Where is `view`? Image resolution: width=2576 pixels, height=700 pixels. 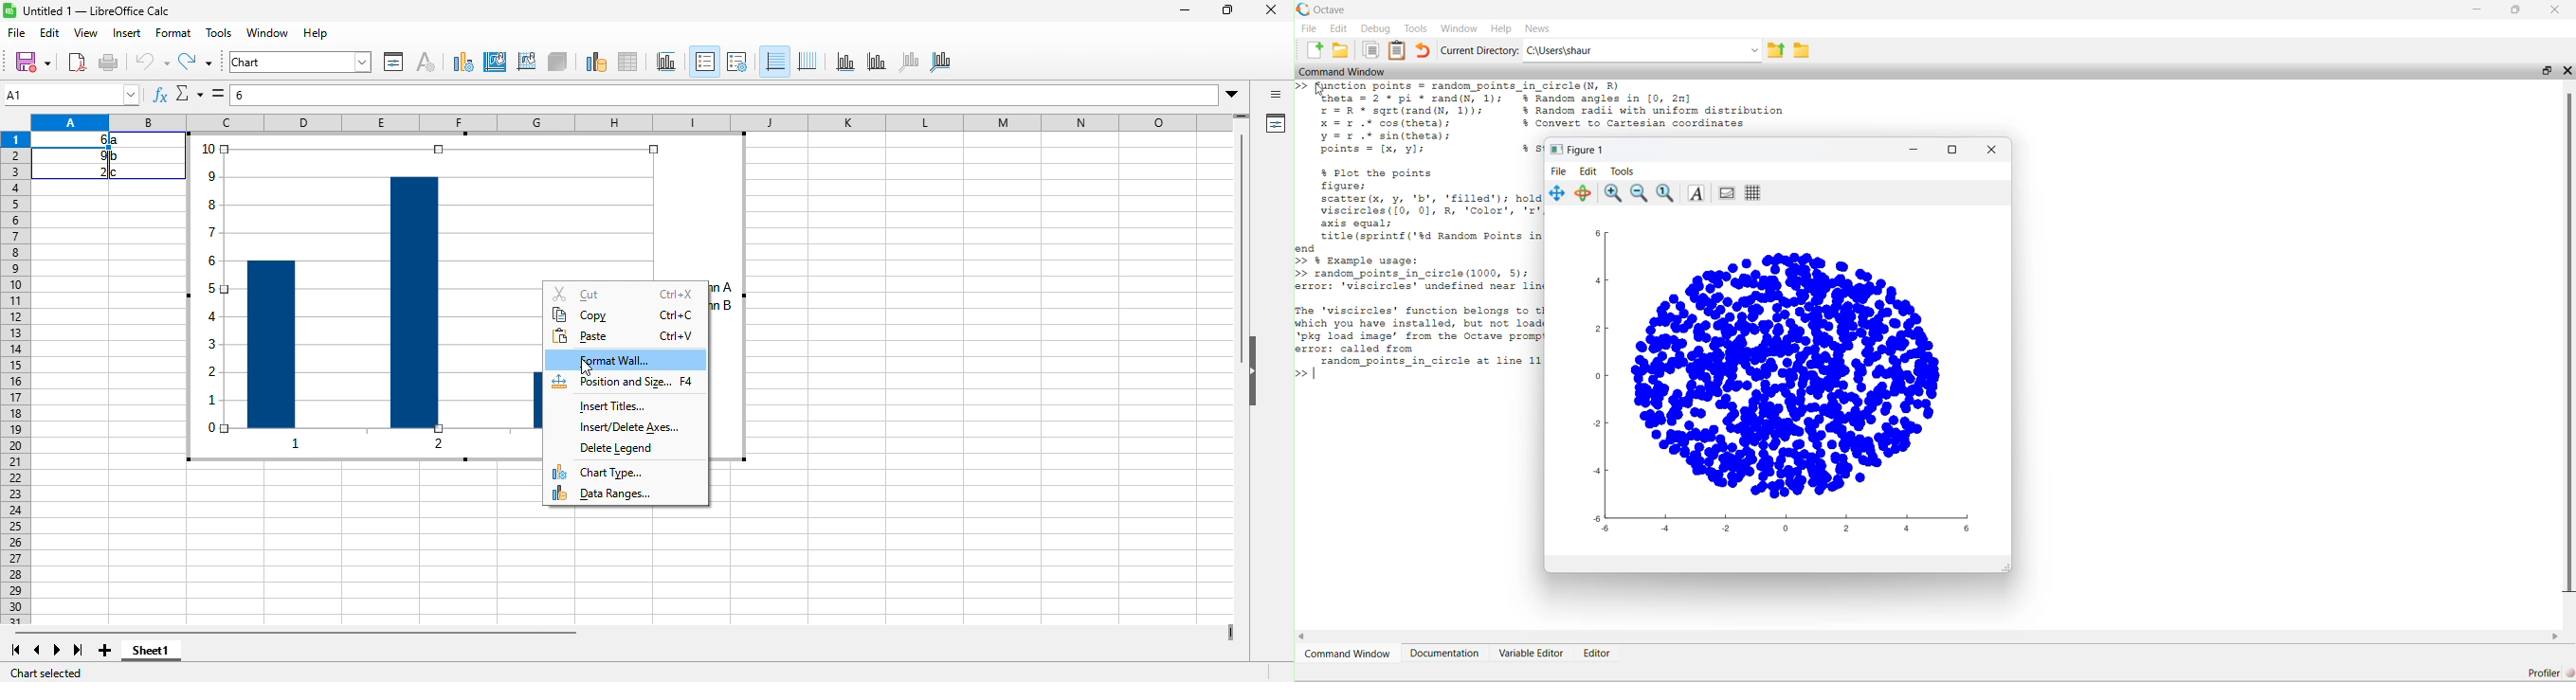
view is located at coordinates (86, 33).